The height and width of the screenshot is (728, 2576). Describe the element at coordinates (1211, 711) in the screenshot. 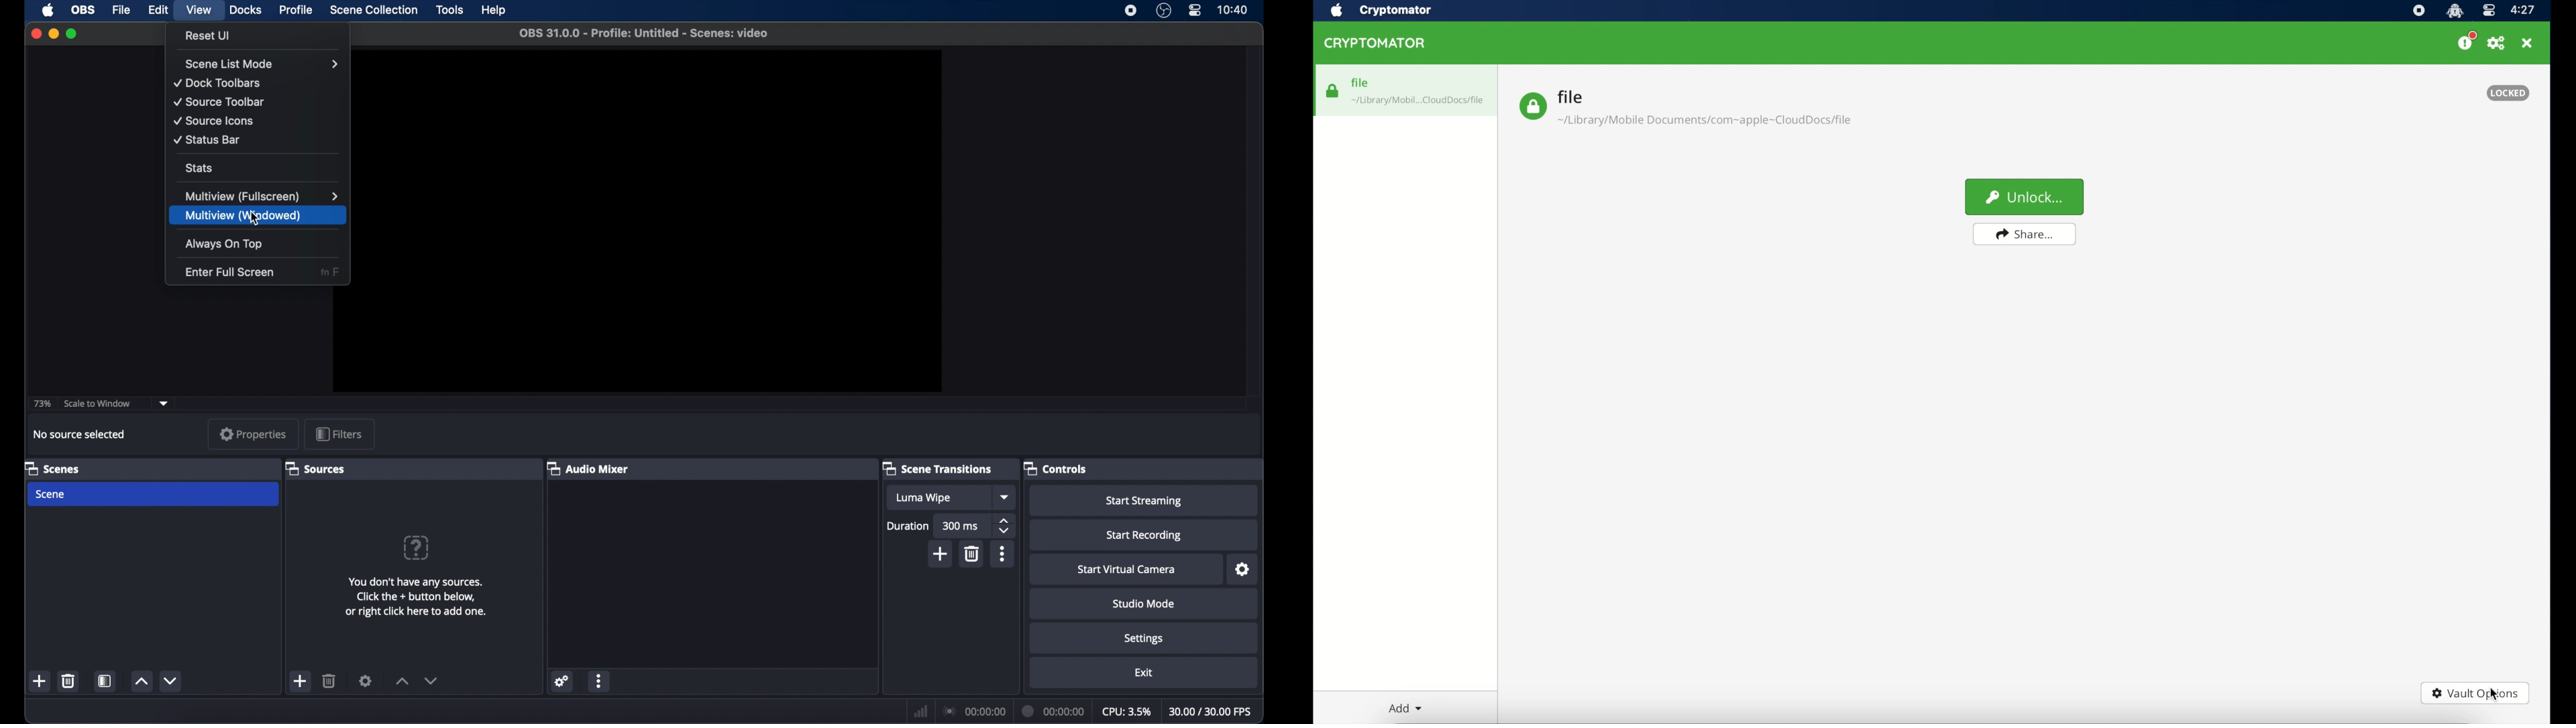

I see `30.00/30.00 fps` at that location.